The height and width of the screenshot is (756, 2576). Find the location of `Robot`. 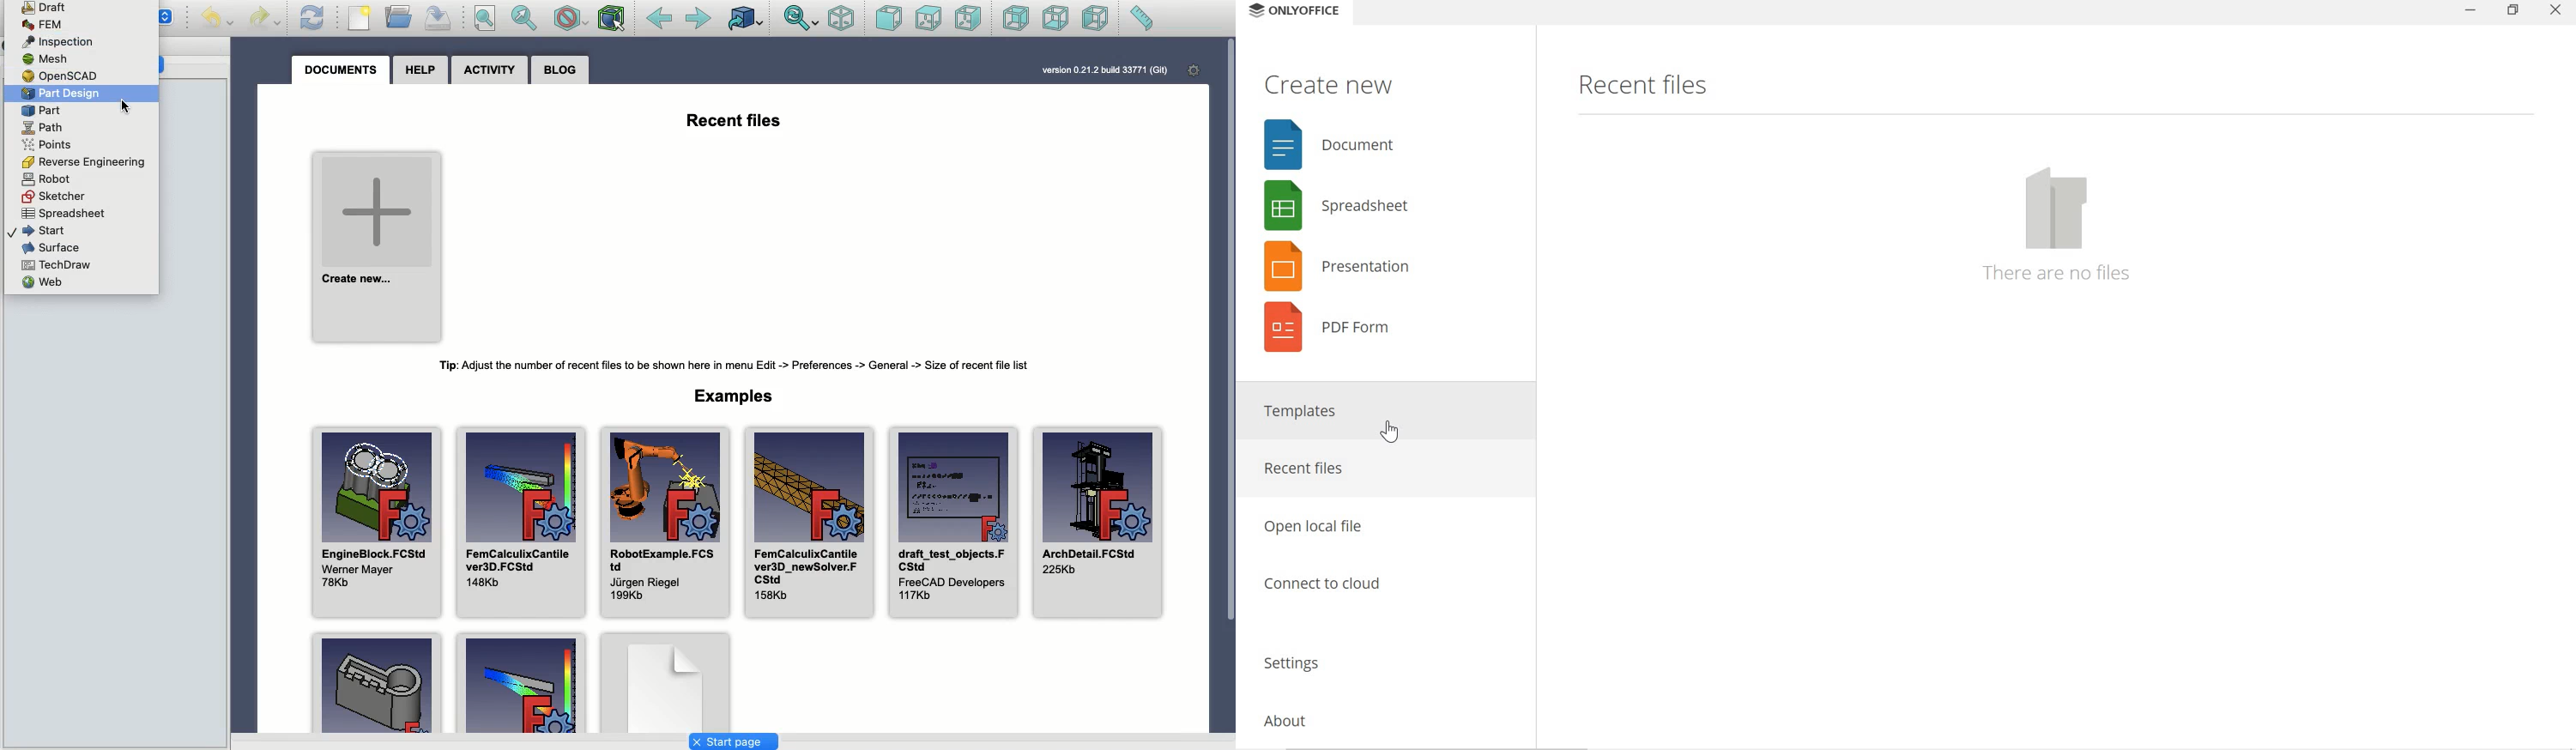

Robot is located at coordinates (47, 178).